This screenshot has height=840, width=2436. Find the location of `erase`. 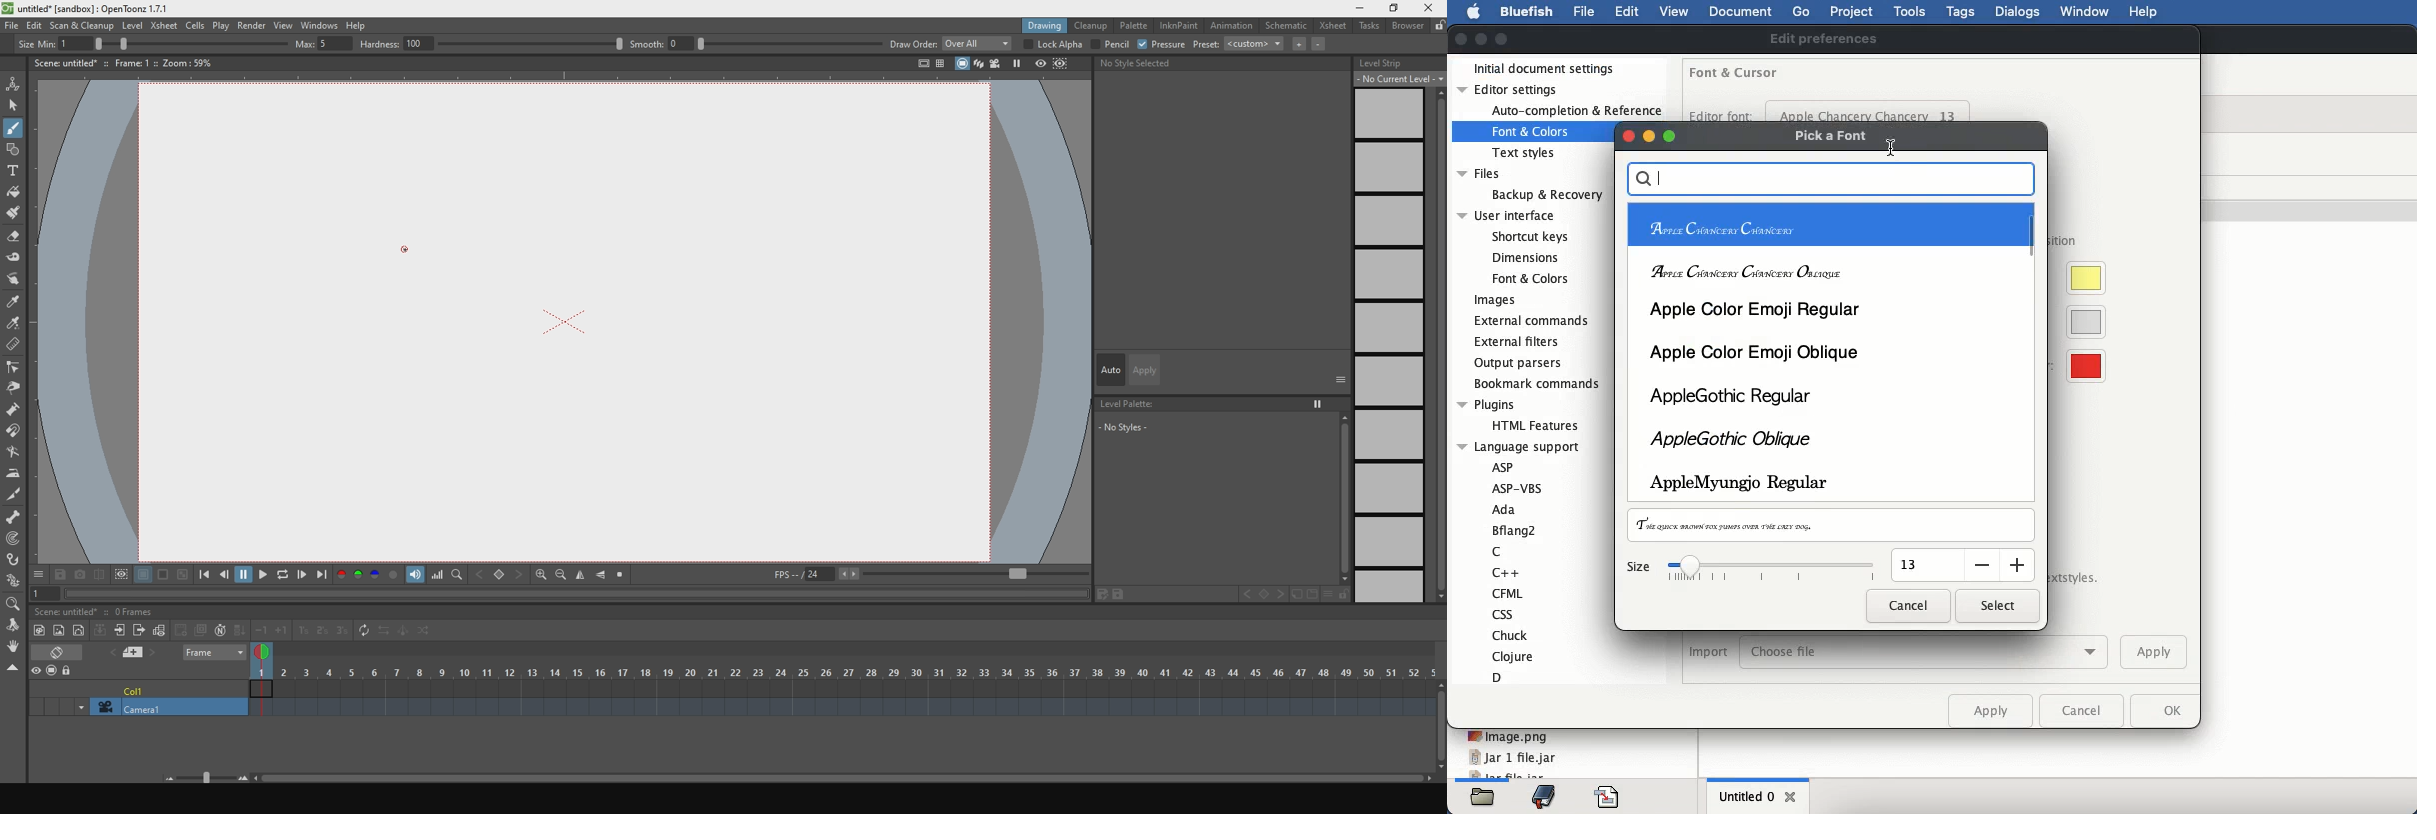

erase is located at coordinates (14, 237).